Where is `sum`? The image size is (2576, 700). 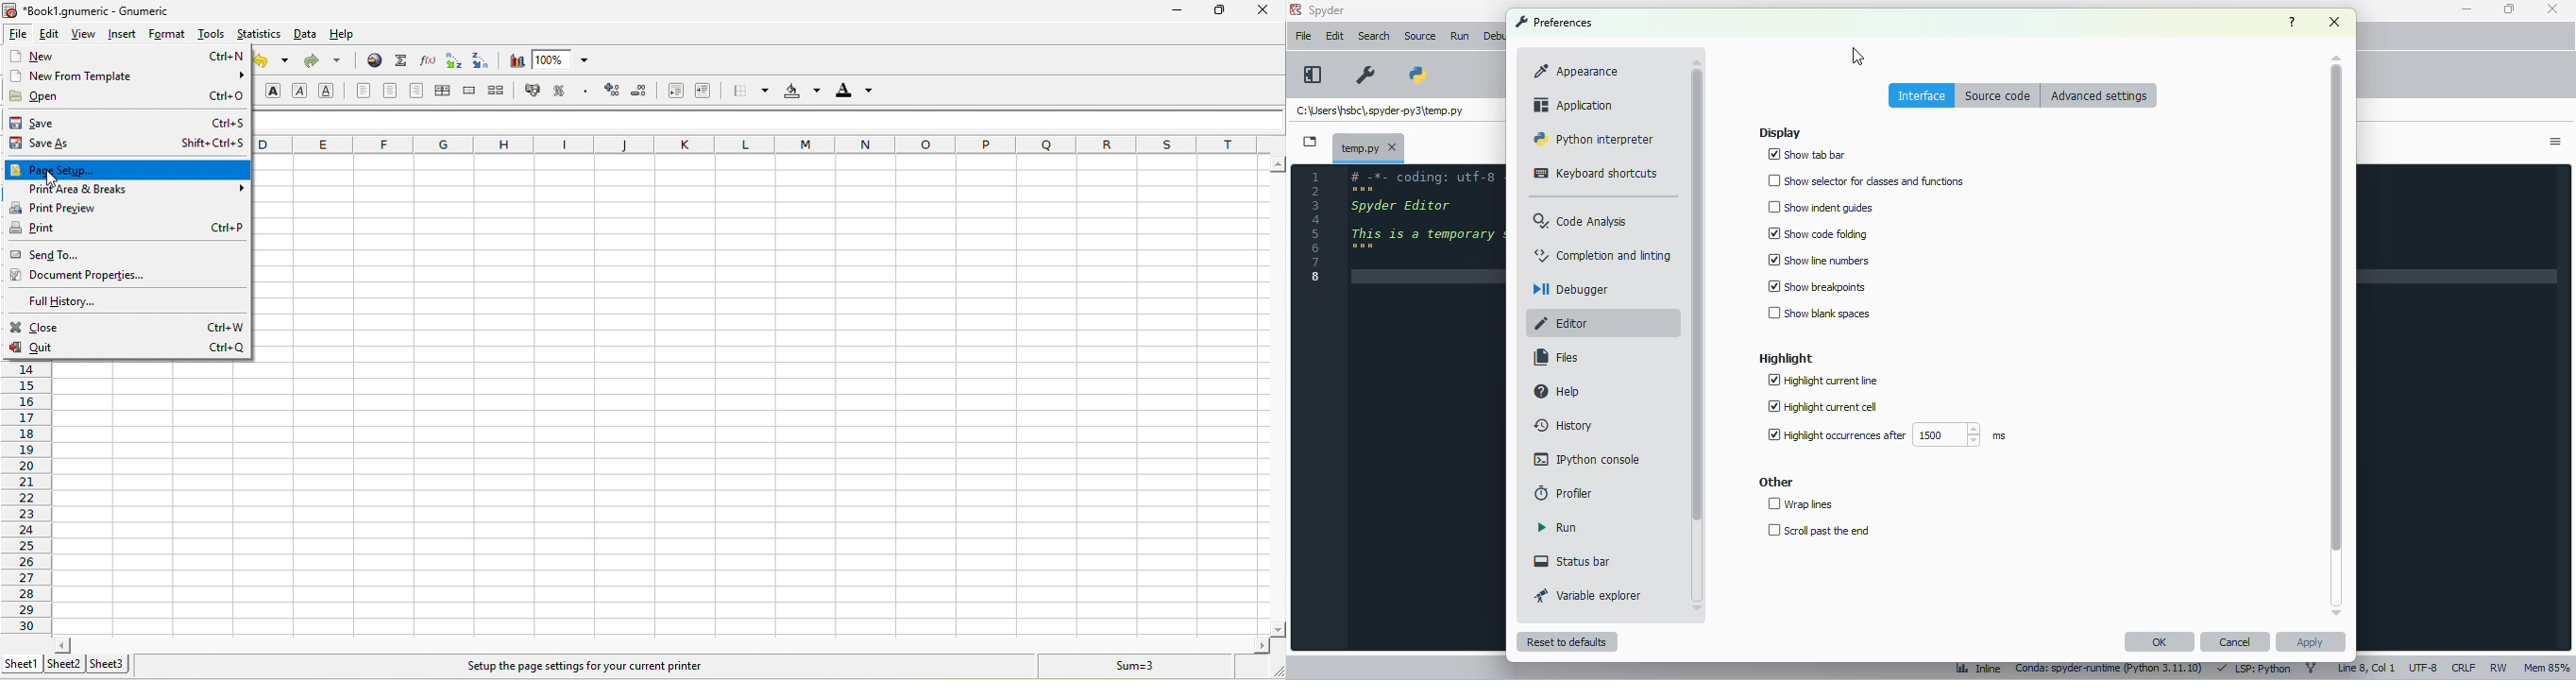
sum is located at coordinates (401, 60).